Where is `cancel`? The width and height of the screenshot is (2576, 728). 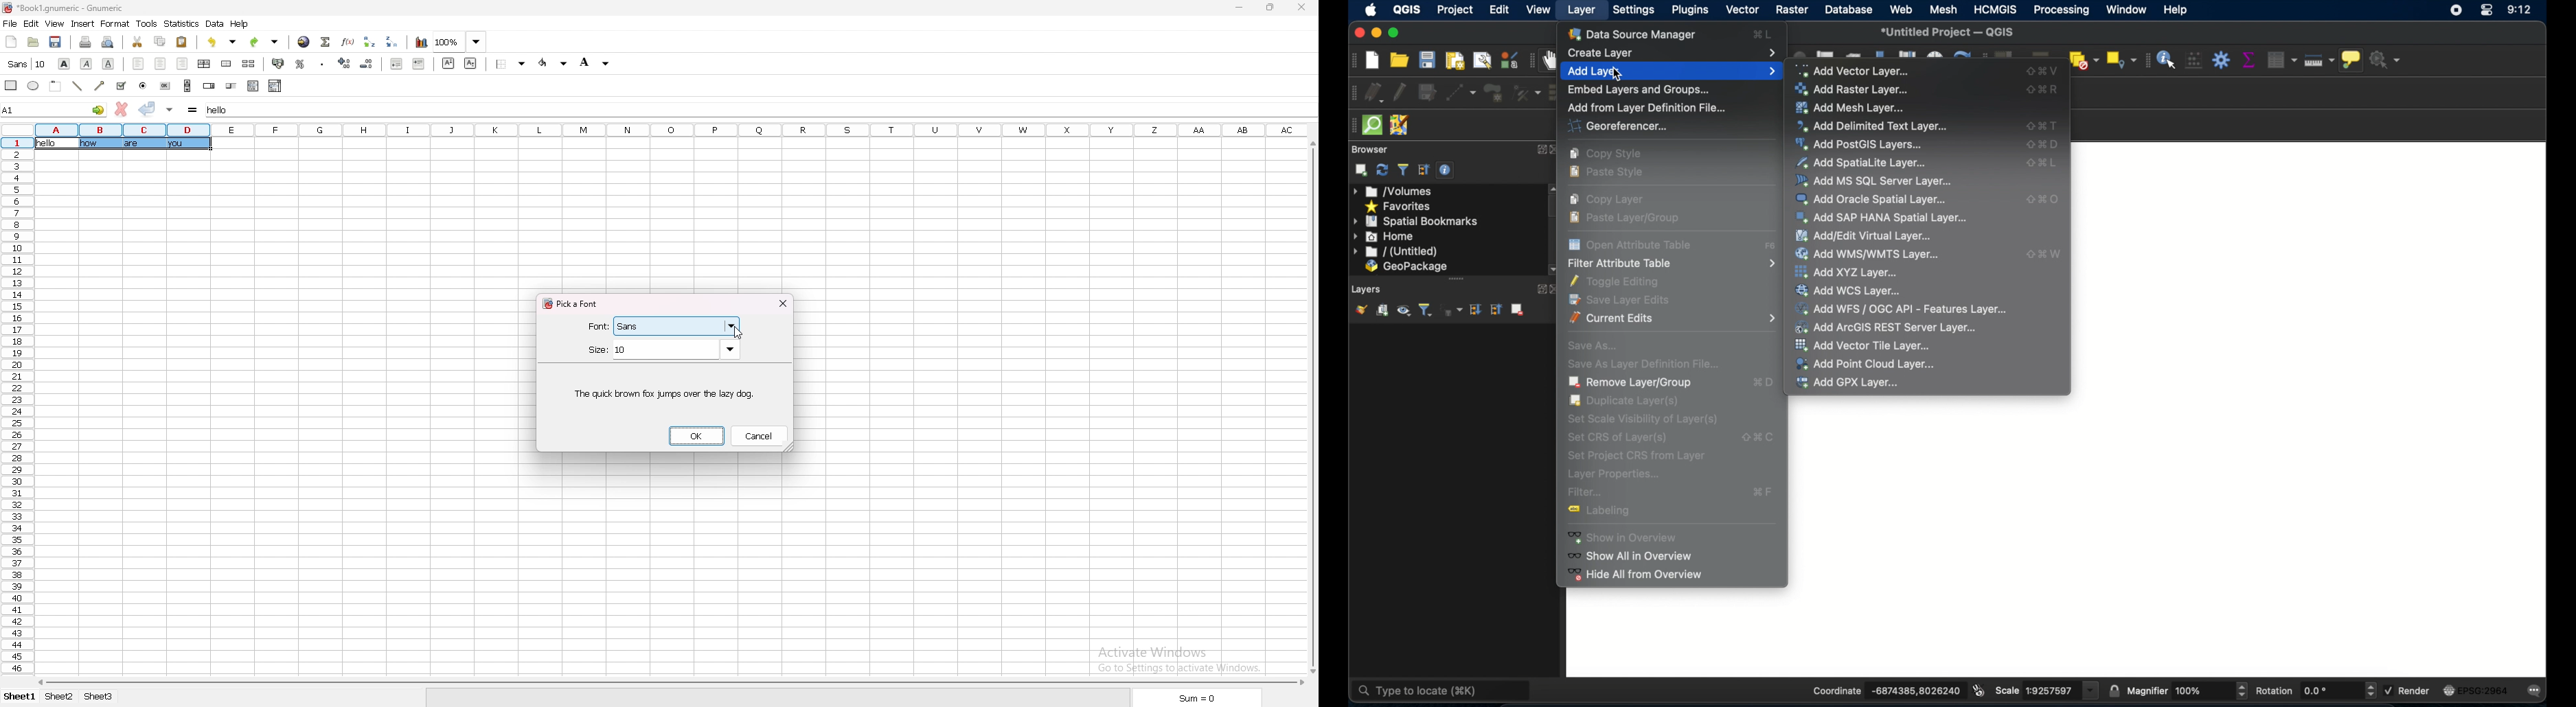 cancel is located at coordinates (758, 436).